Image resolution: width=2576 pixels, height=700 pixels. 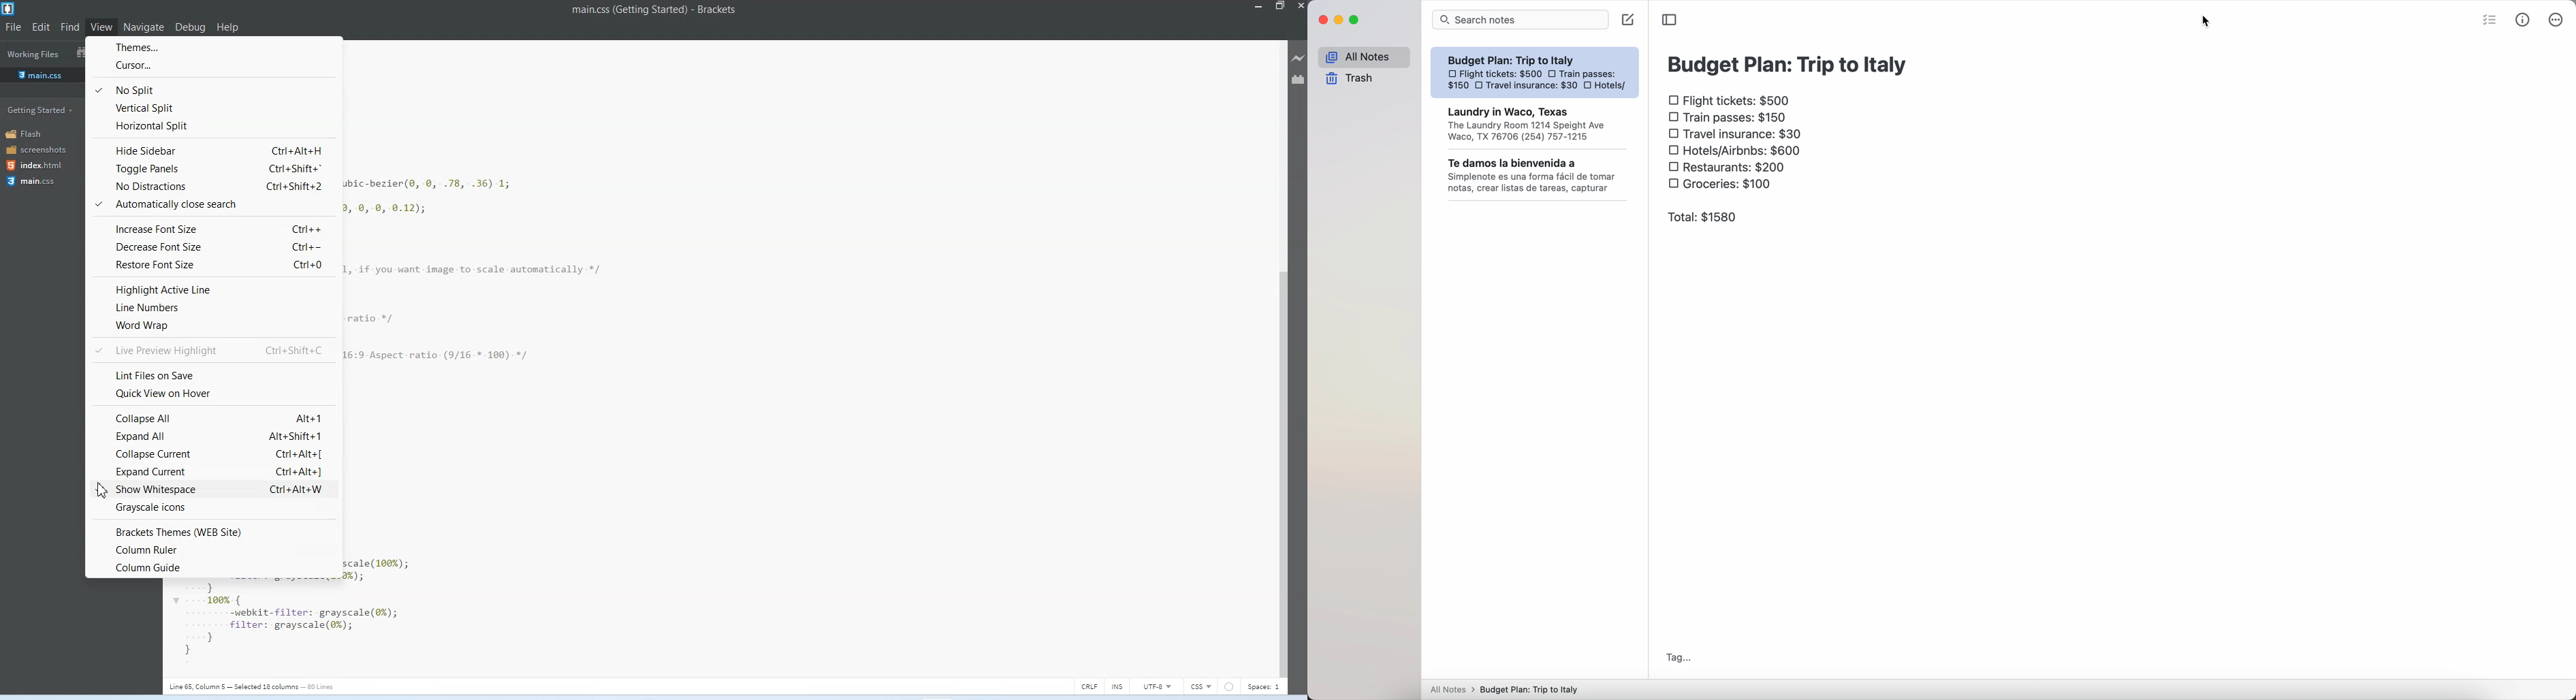 What do you see at coordinates (1785, 66) in the screenshot?
I see `title: Budget Plan: Trip to Italy` at bounding box center [1785, 66].